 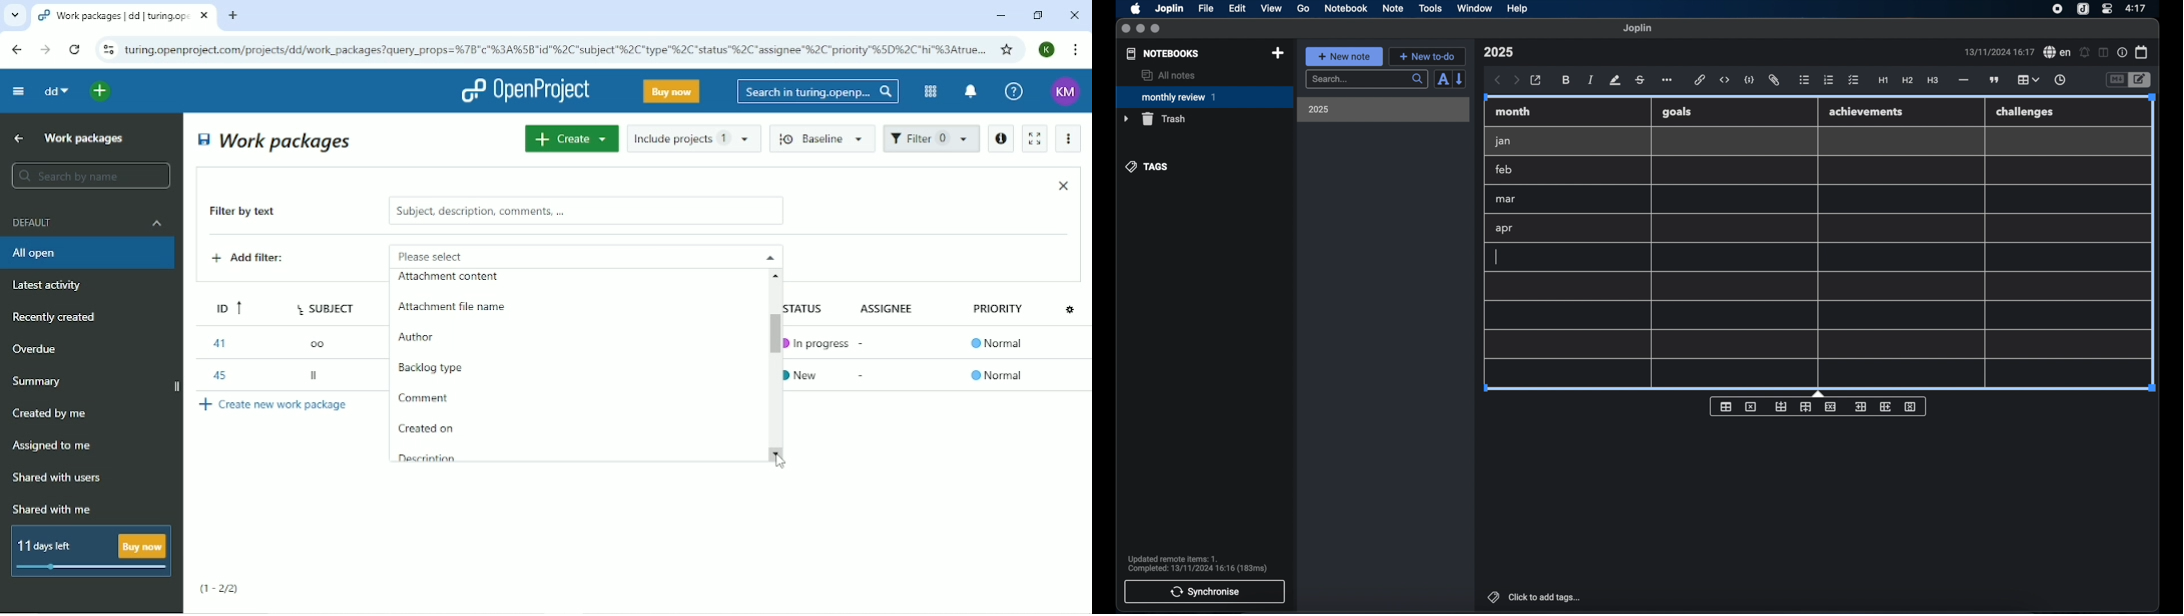 I want to click on window, so click(x=1475, y=8).